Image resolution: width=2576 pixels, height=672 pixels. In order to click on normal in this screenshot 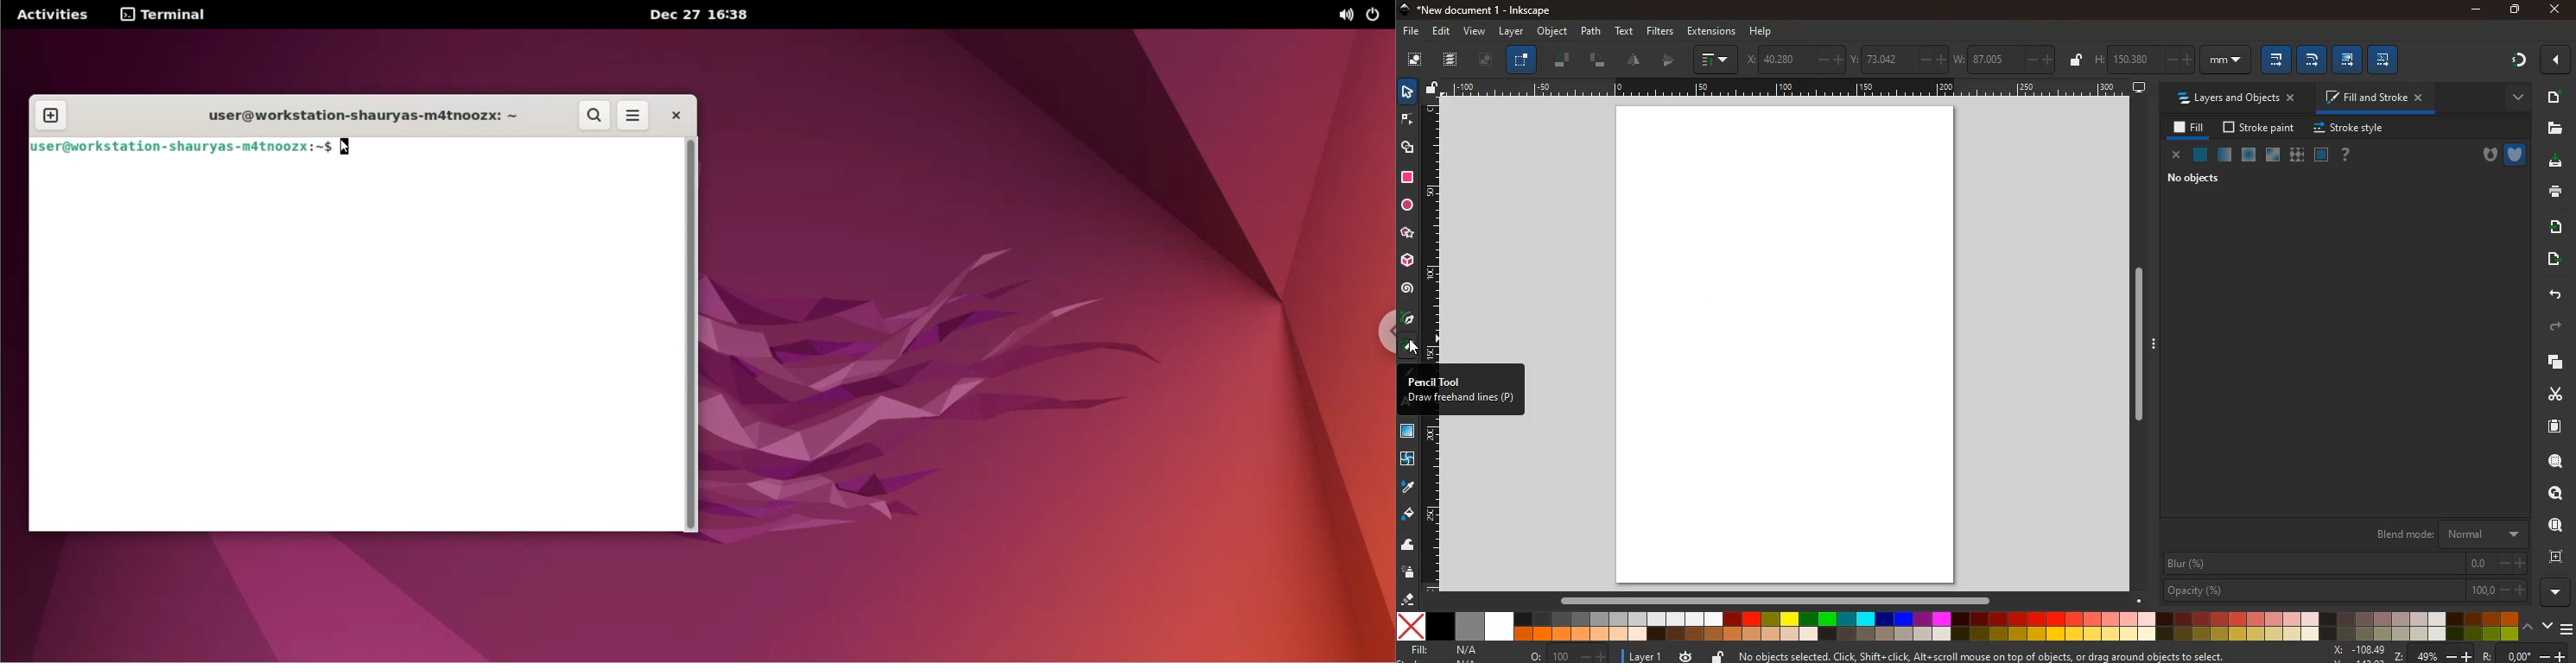, I will do `click(2200, 155)`.